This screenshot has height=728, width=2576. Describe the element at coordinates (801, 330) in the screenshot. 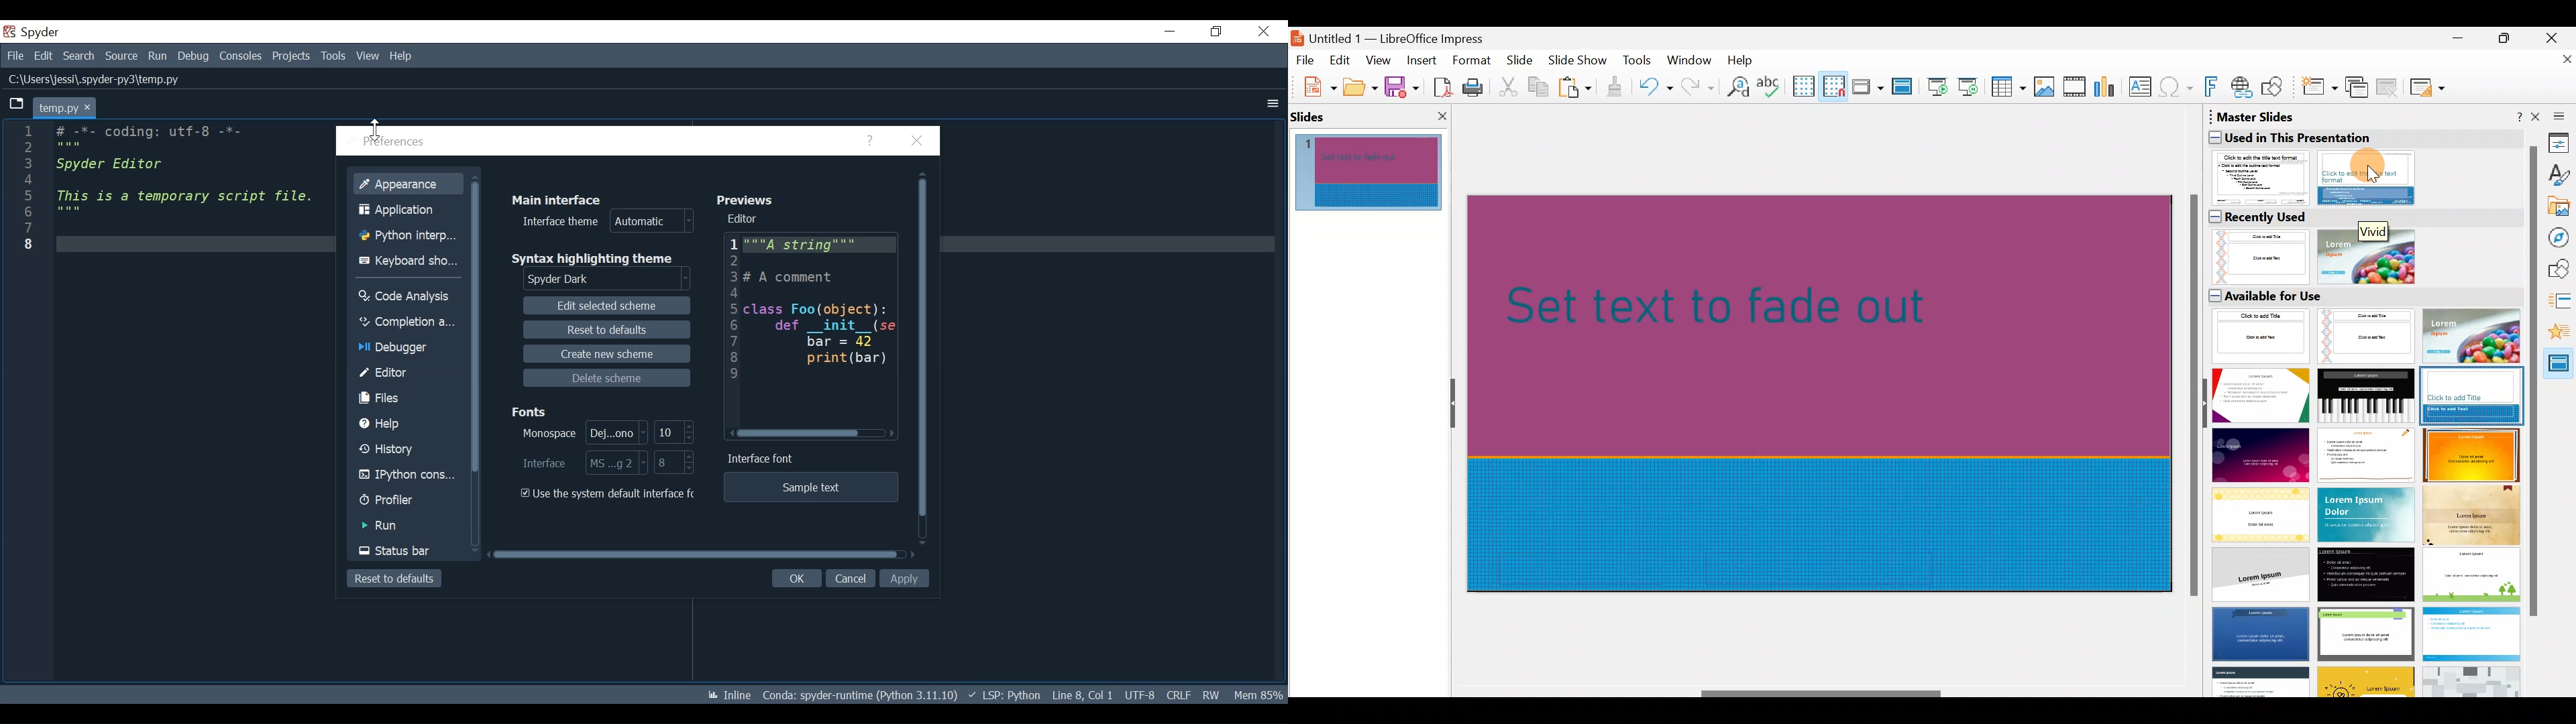

I see `1"""A string™""23# A comment45 class Foo(object):[3 def __init_ (sev/ bar = 428 print(bar)` at that location.